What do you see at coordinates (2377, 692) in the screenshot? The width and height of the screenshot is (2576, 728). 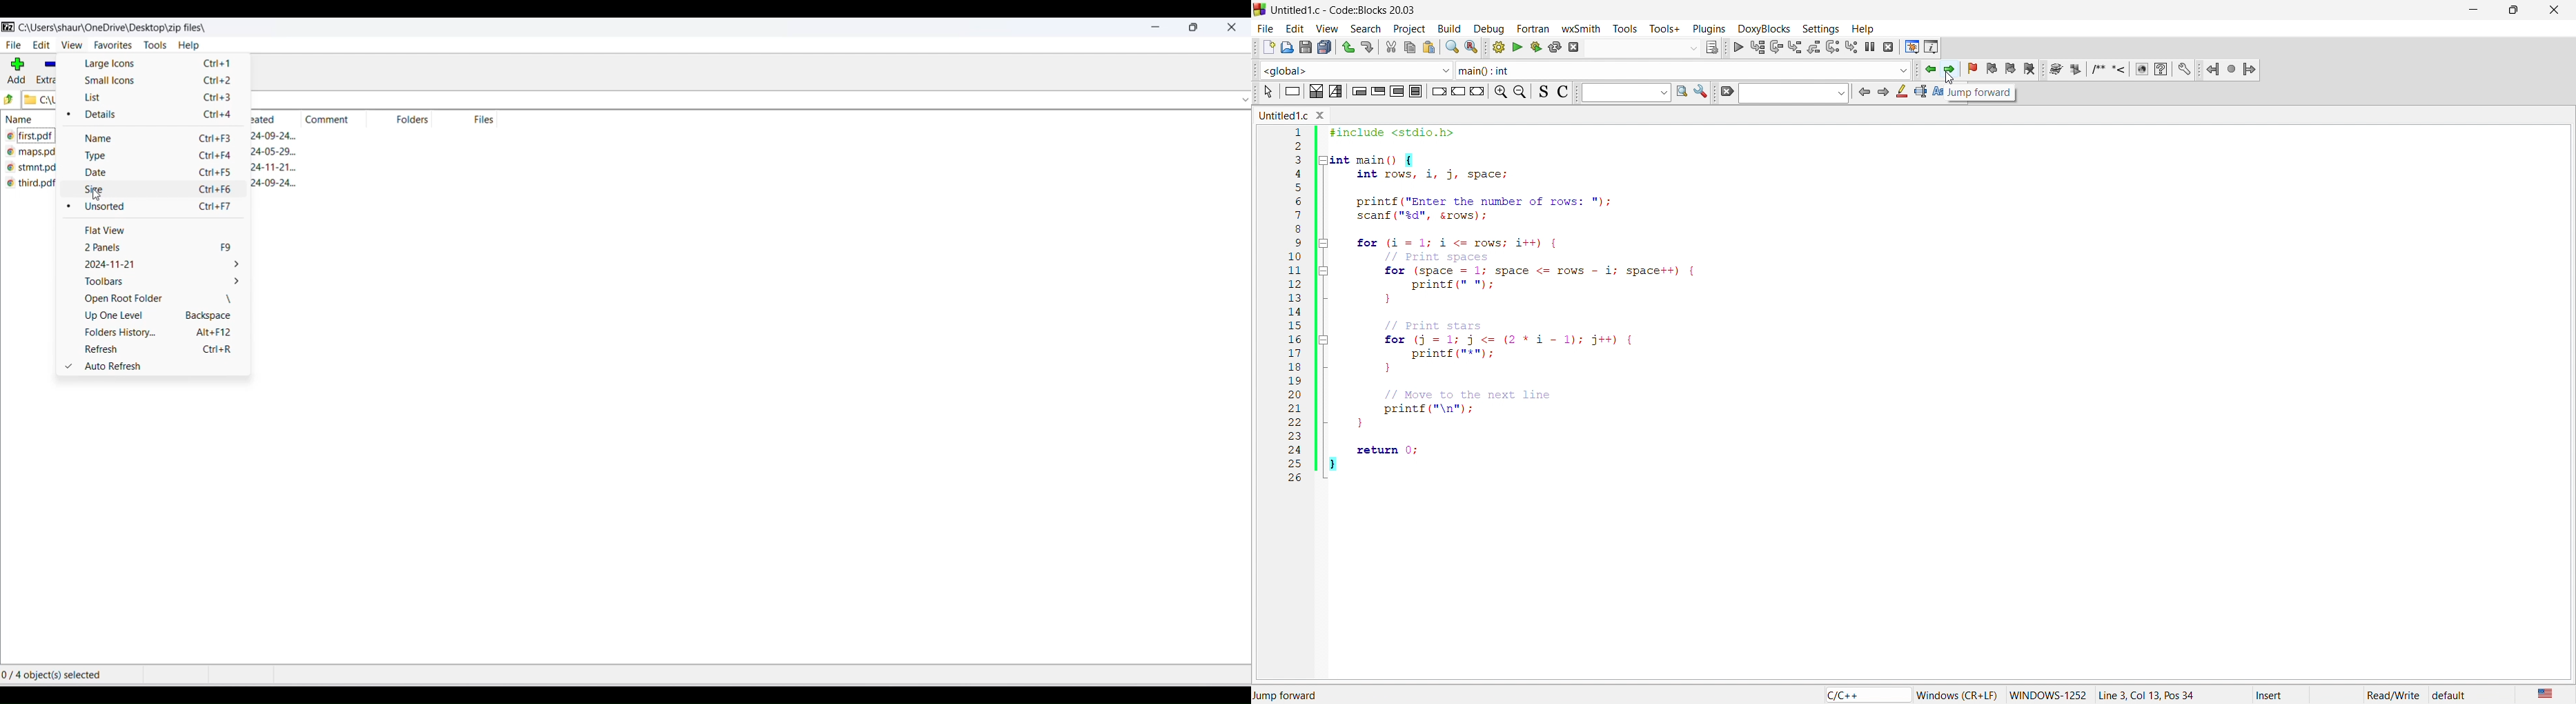 I see `read/write` at bounding box center [2377, 692].